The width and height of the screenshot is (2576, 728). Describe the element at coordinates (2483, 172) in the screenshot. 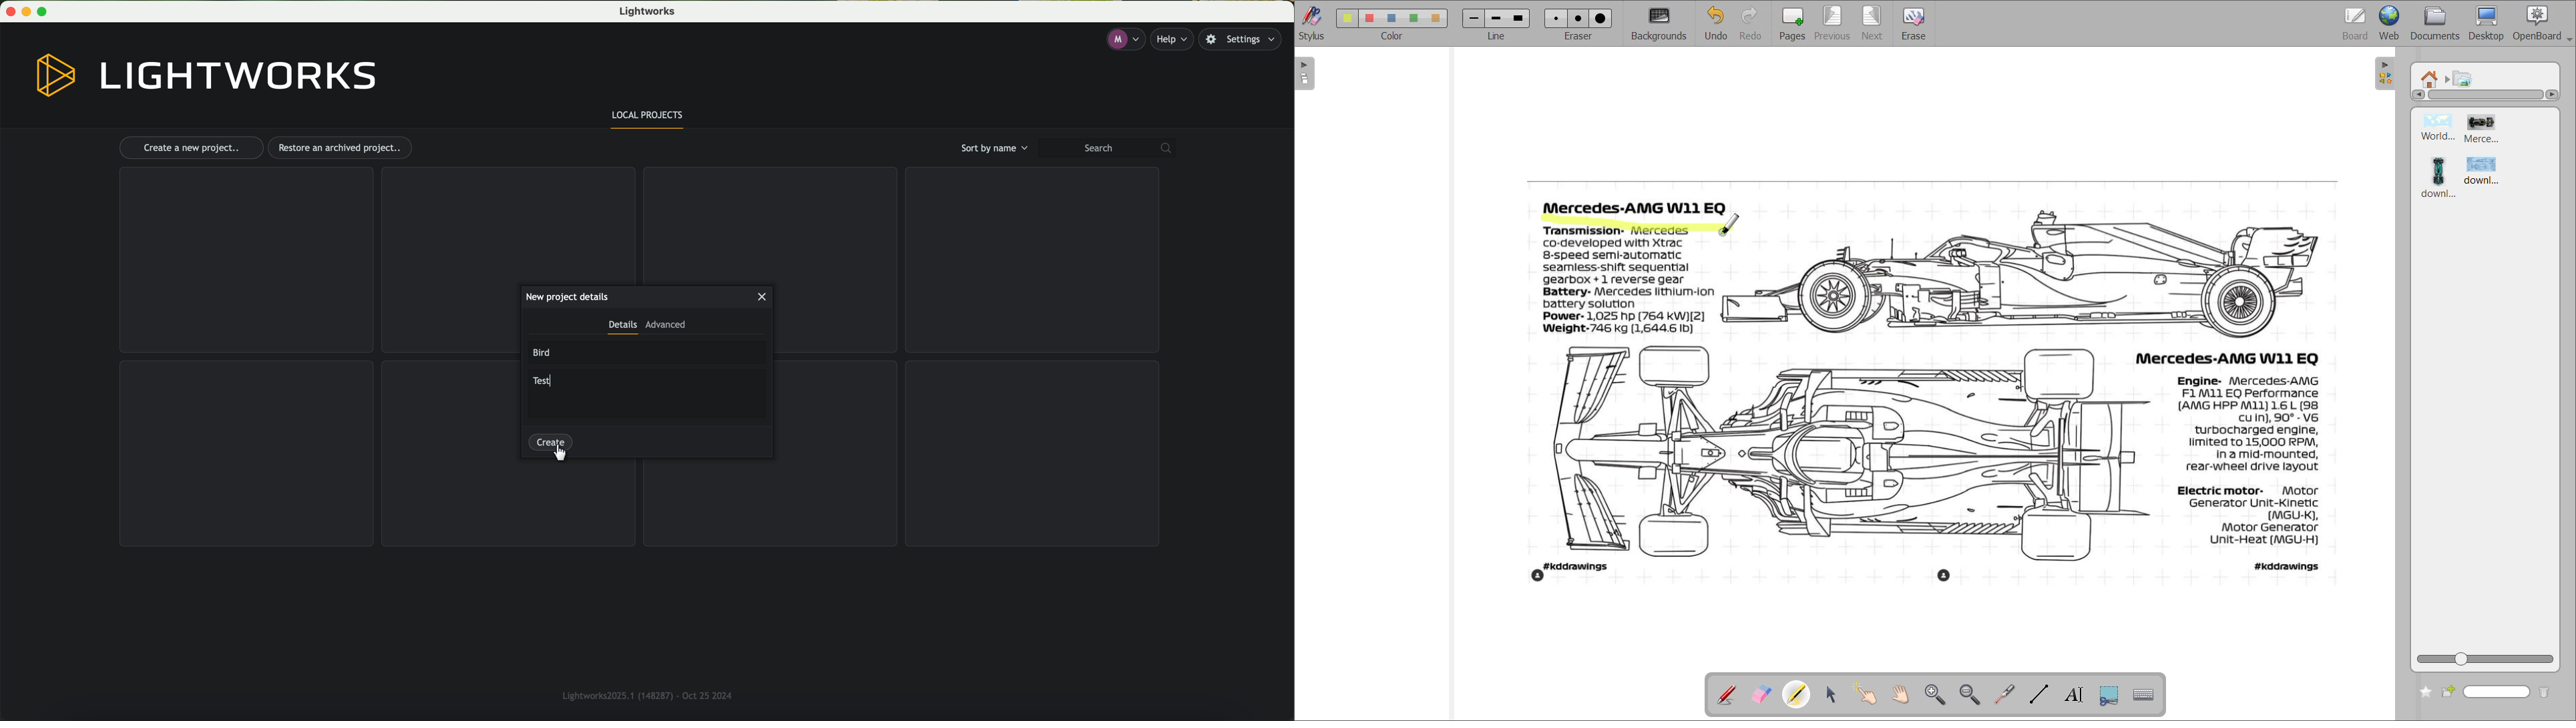

I see `image 4` at that location.